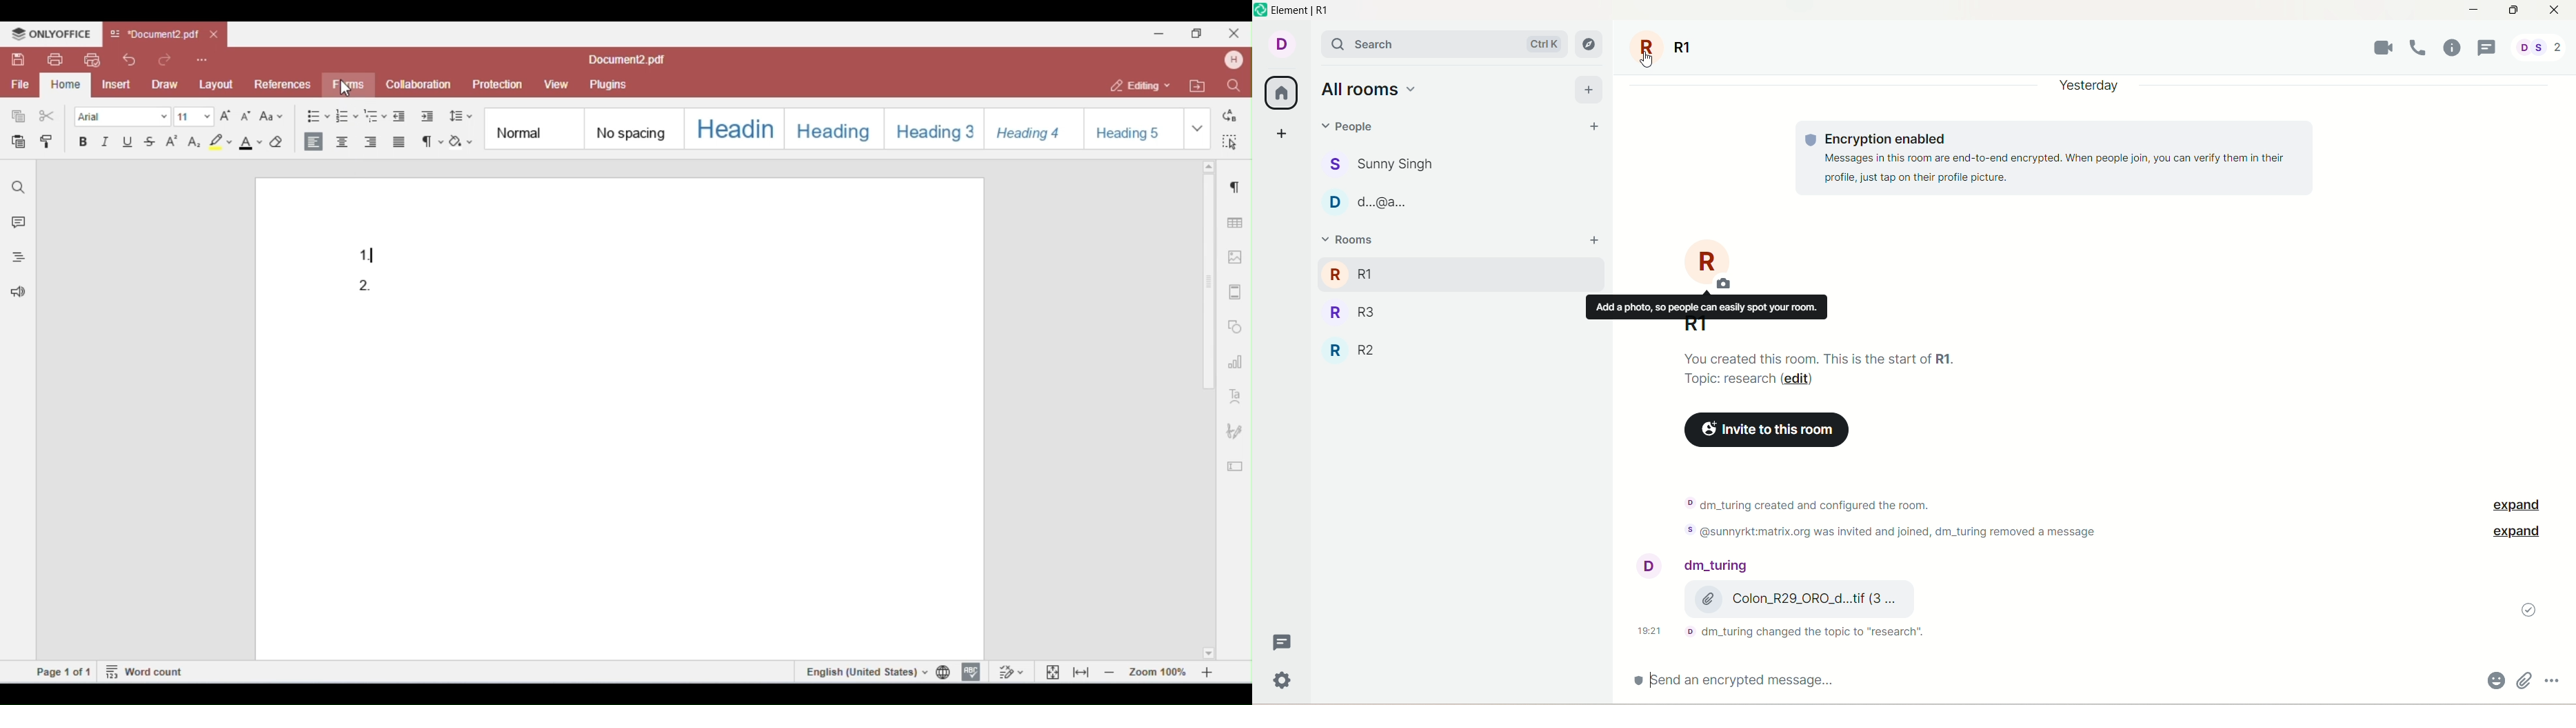 The image size is (2576, 728). I want to click on add, so click(1598, 239).